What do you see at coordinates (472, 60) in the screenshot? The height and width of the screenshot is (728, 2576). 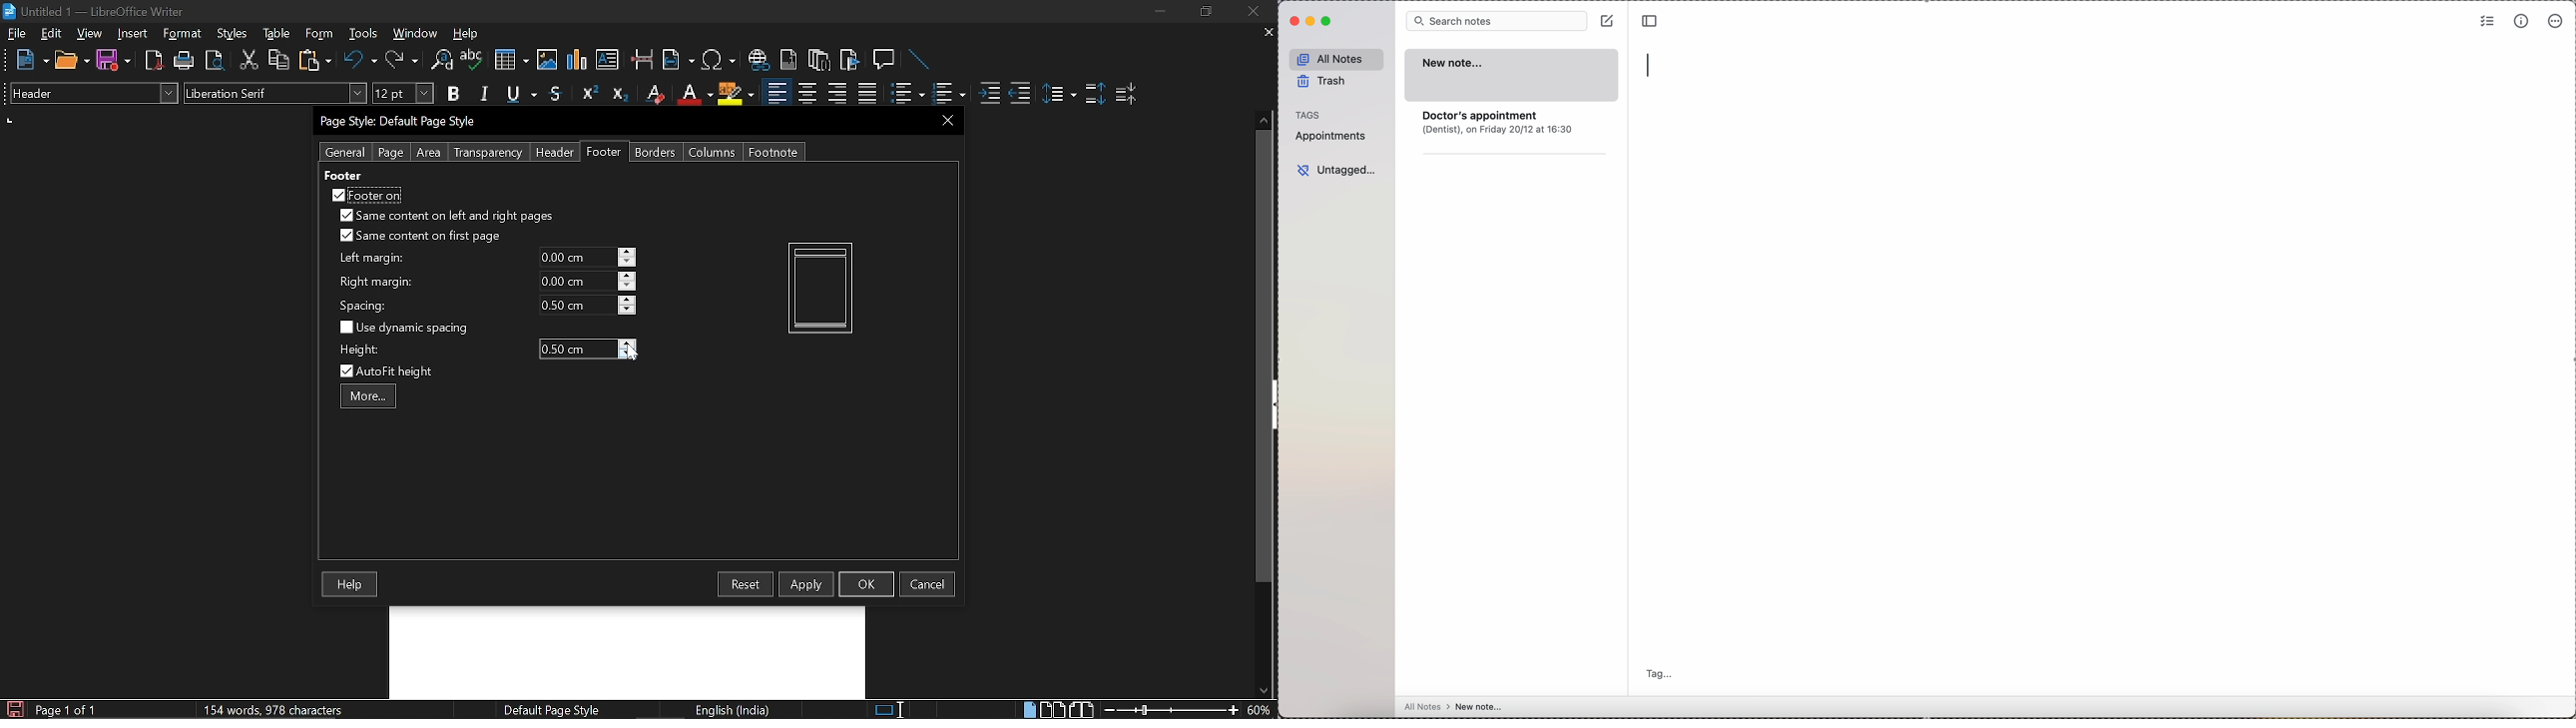 I see `Spell check` at bounding box center [472, 60].